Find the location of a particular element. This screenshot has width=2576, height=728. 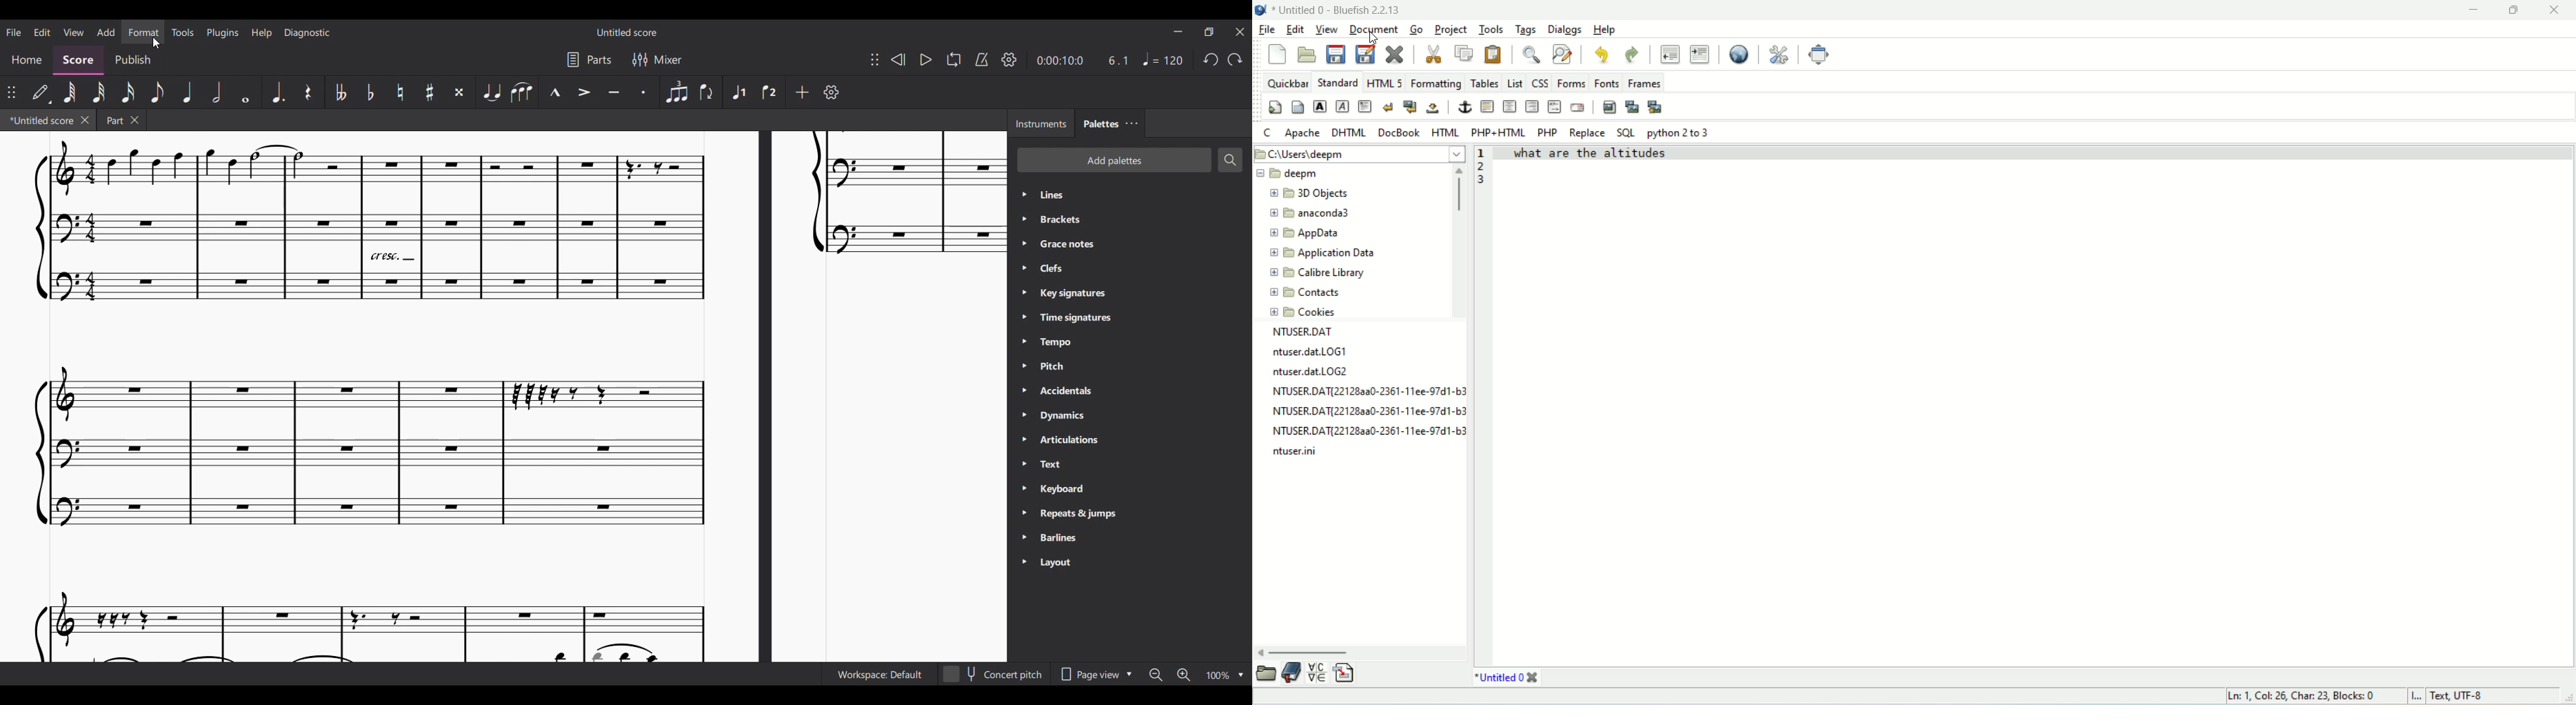

Toggle double flat is located at coordinates (341, 92).